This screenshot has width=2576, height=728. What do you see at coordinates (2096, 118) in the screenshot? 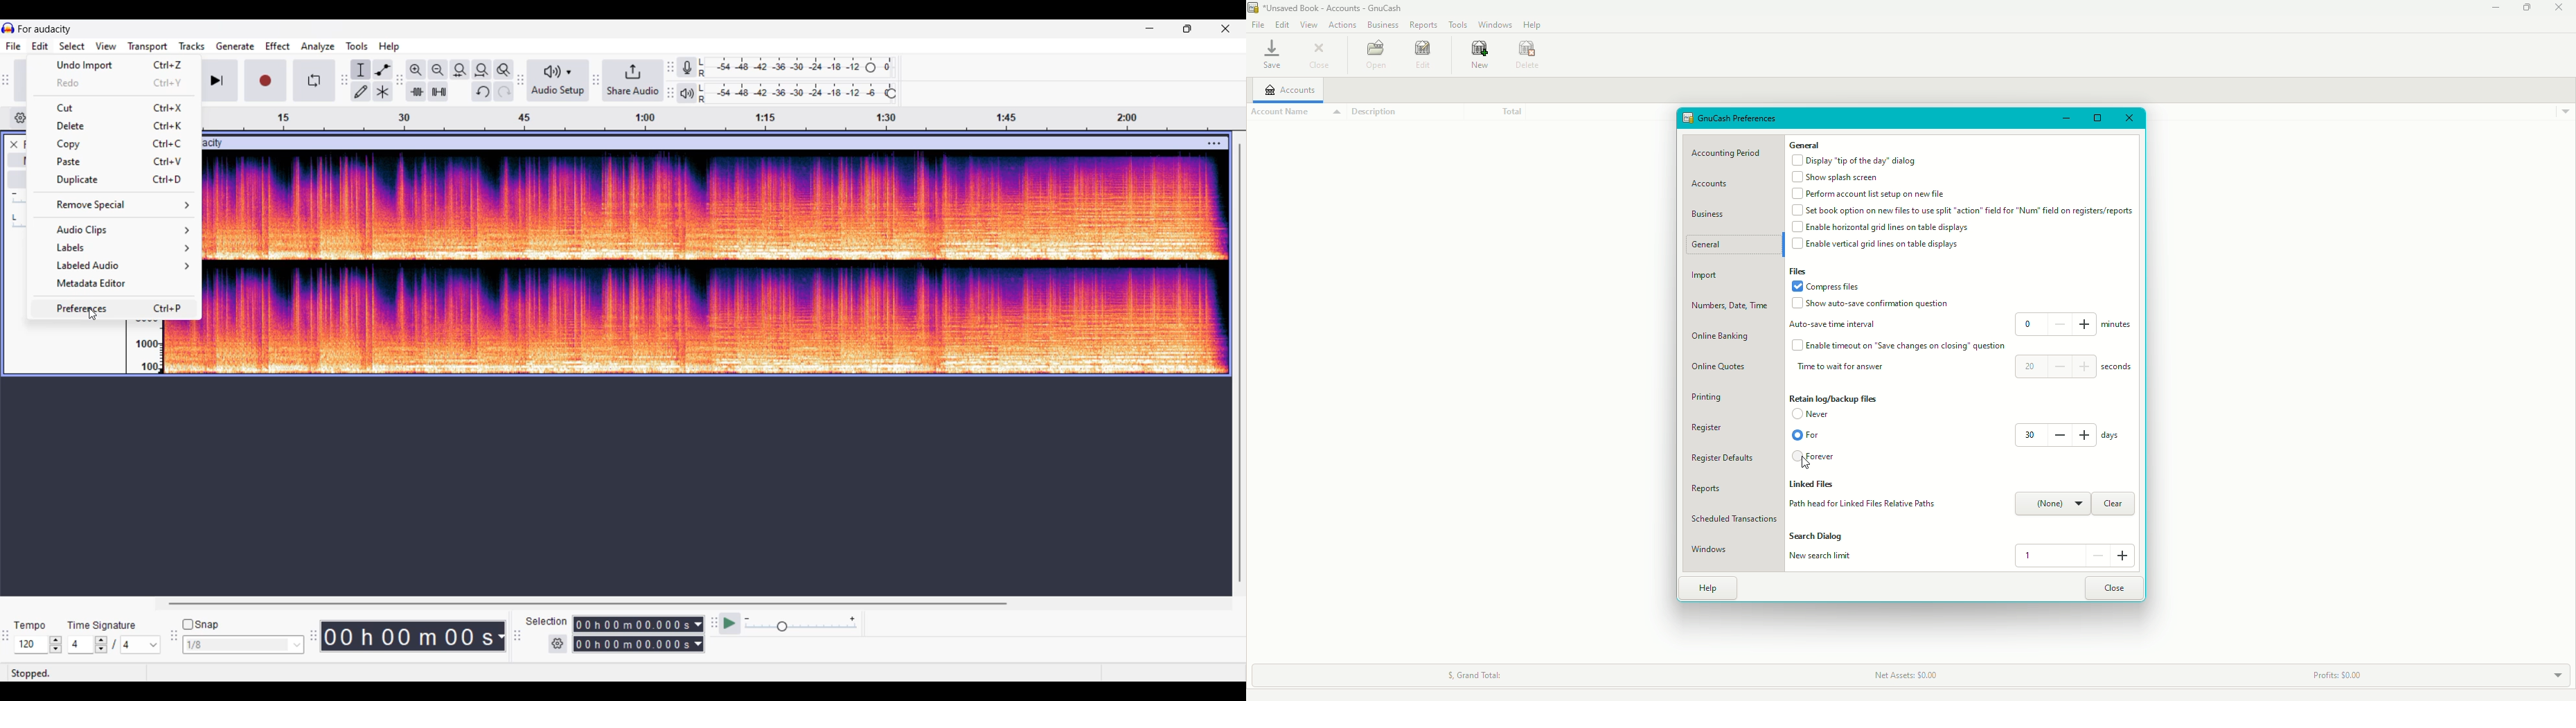
I see `Restore` at bounding box center [2096, 118].